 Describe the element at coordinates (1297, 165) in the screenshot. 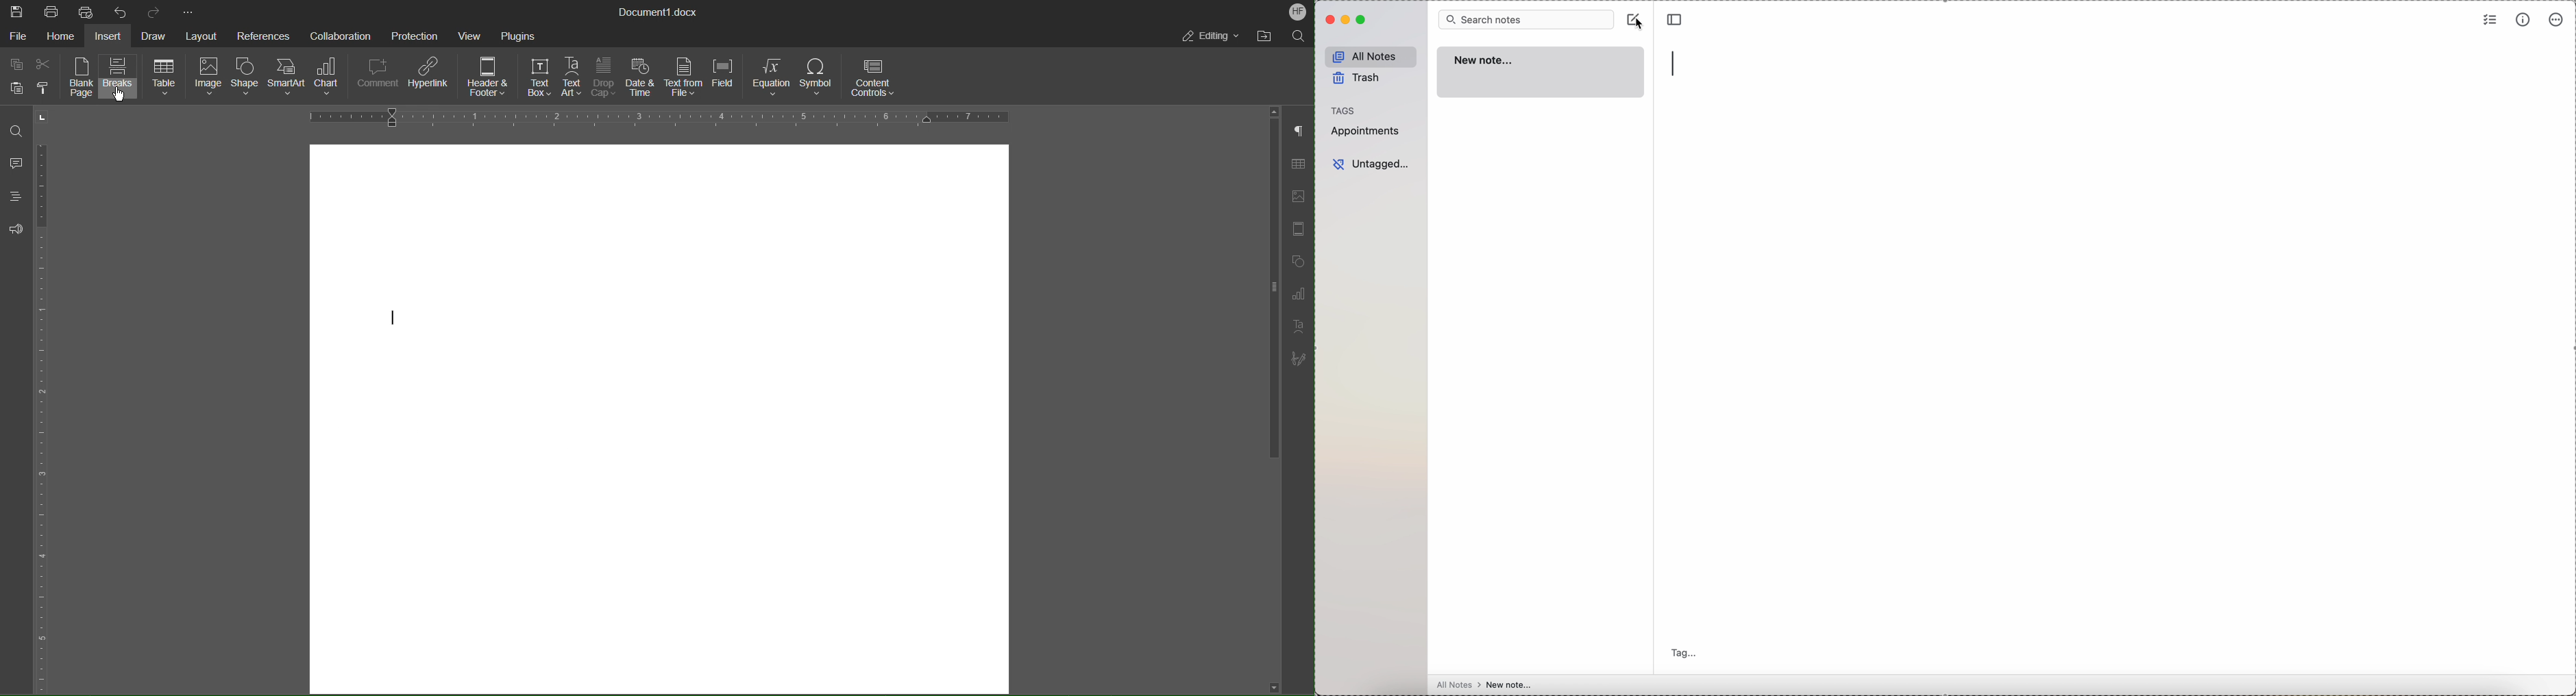

I see `Table` at that location.